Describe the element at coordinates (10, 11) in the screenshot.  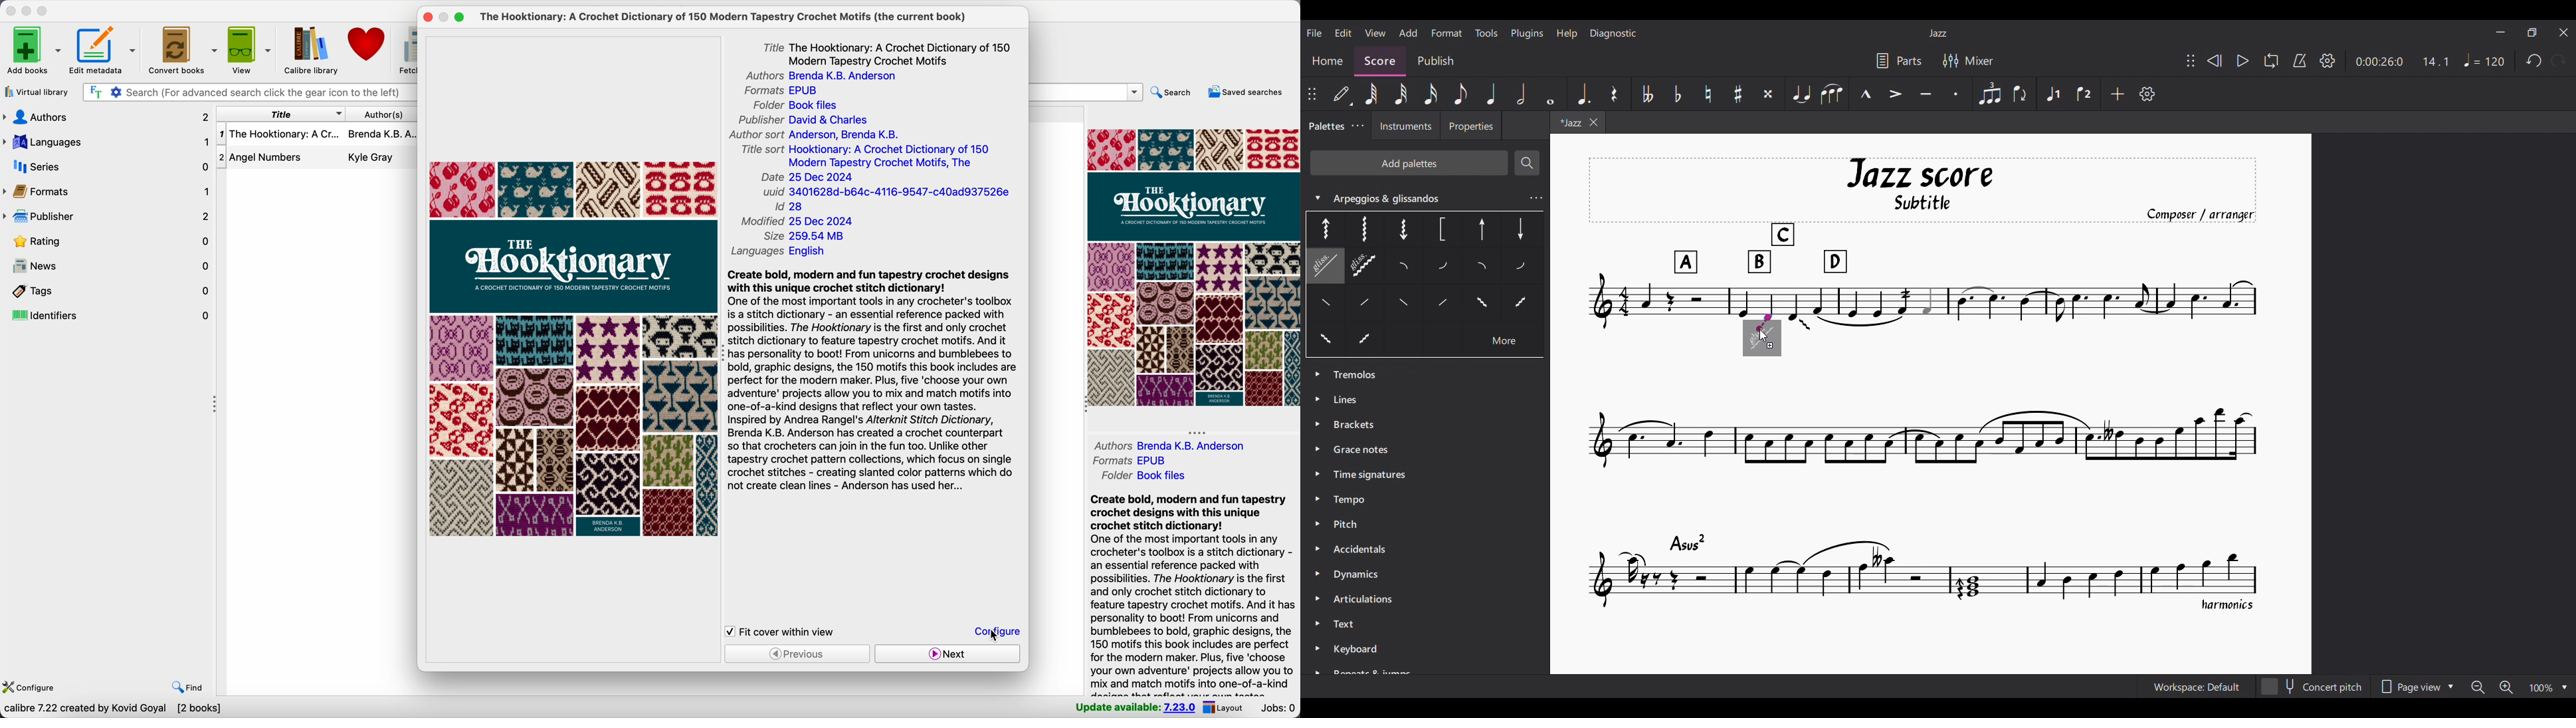
I see `close` at that location.